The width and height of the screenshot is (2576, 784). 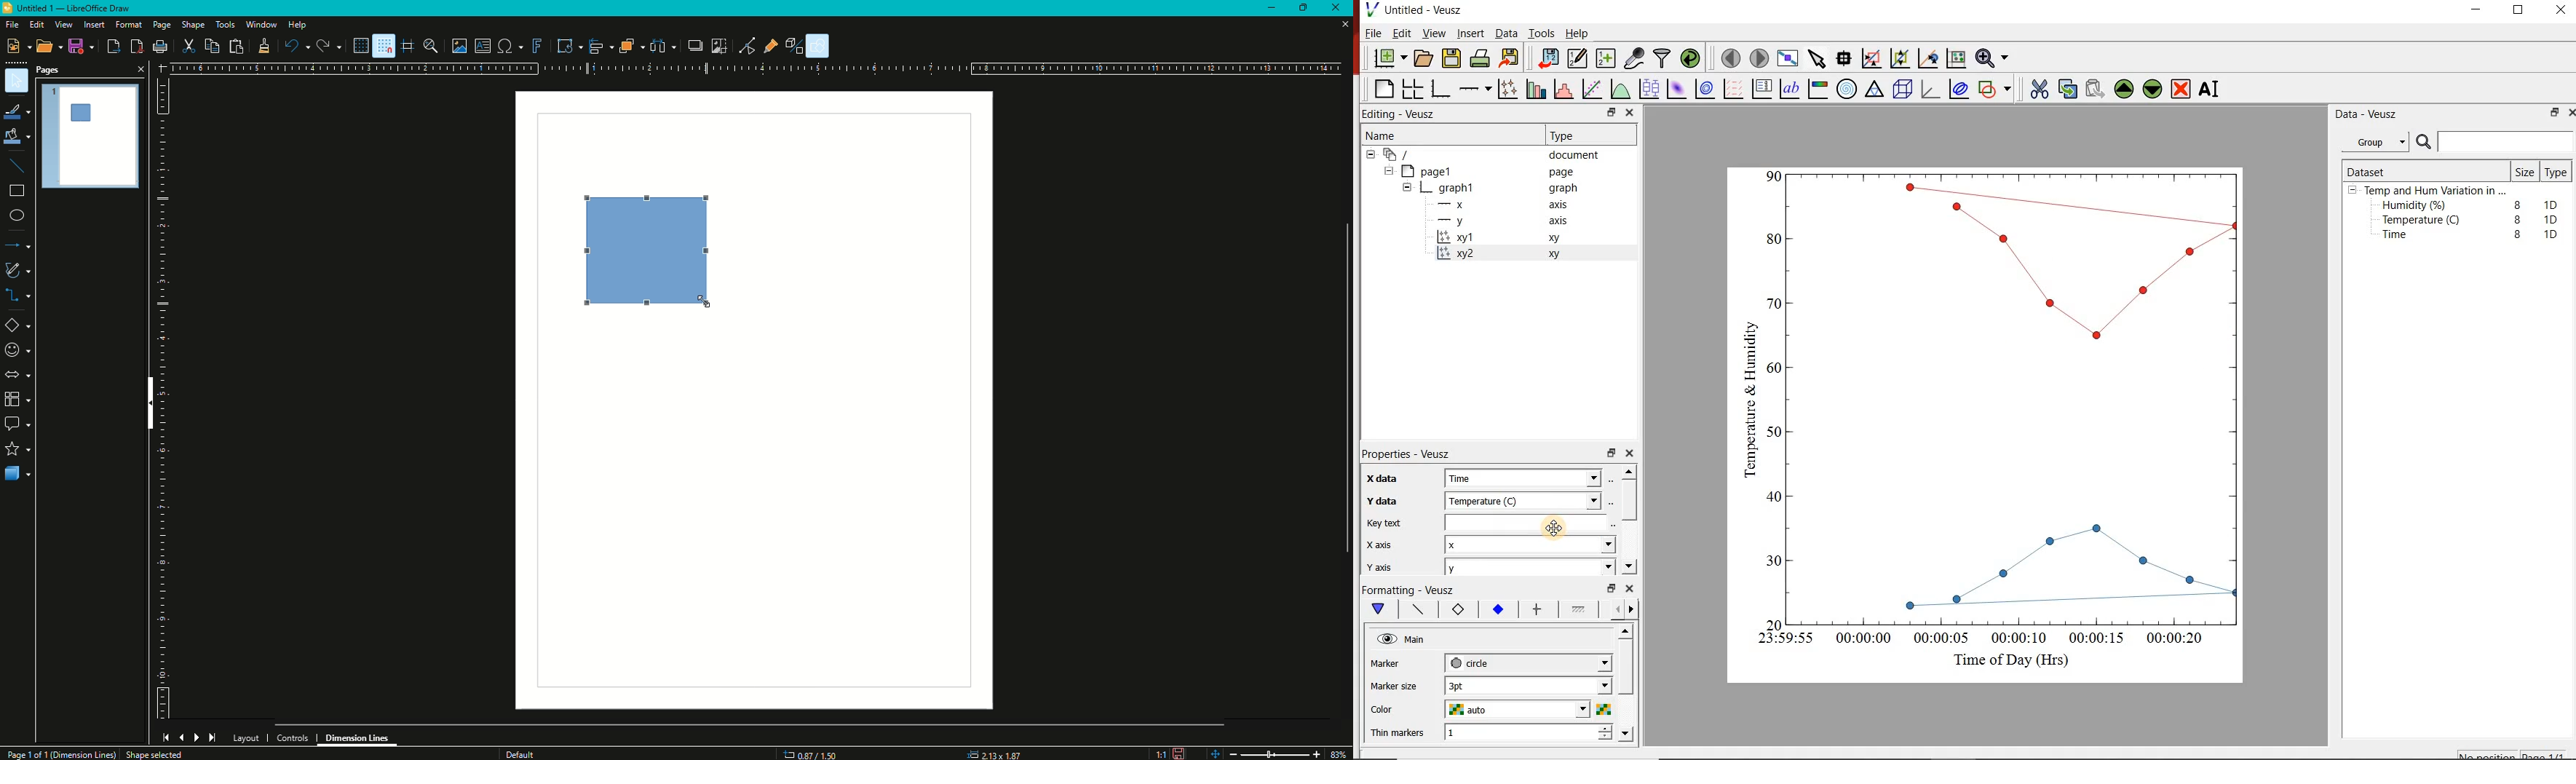 I want to click on create new datasets using ranges, parametrically or as functions of existing datasets, so click(x=1606, y=59).